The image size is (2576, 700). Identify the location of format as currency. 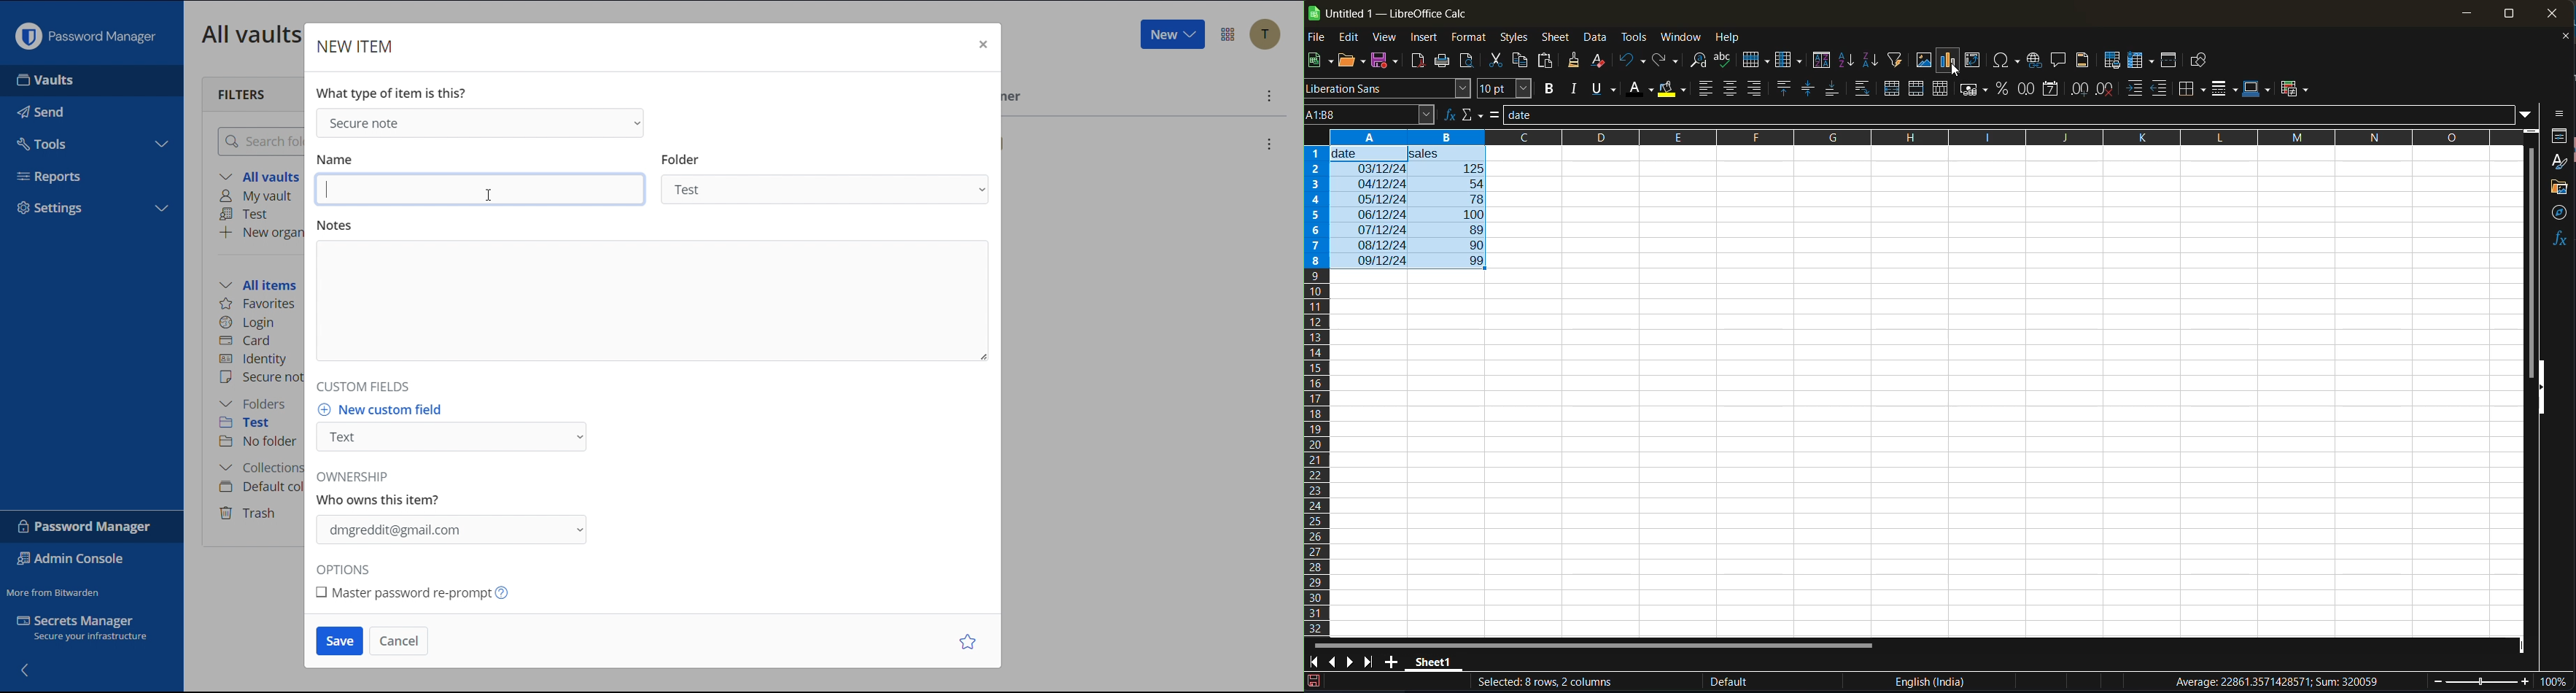
(1976, 90).